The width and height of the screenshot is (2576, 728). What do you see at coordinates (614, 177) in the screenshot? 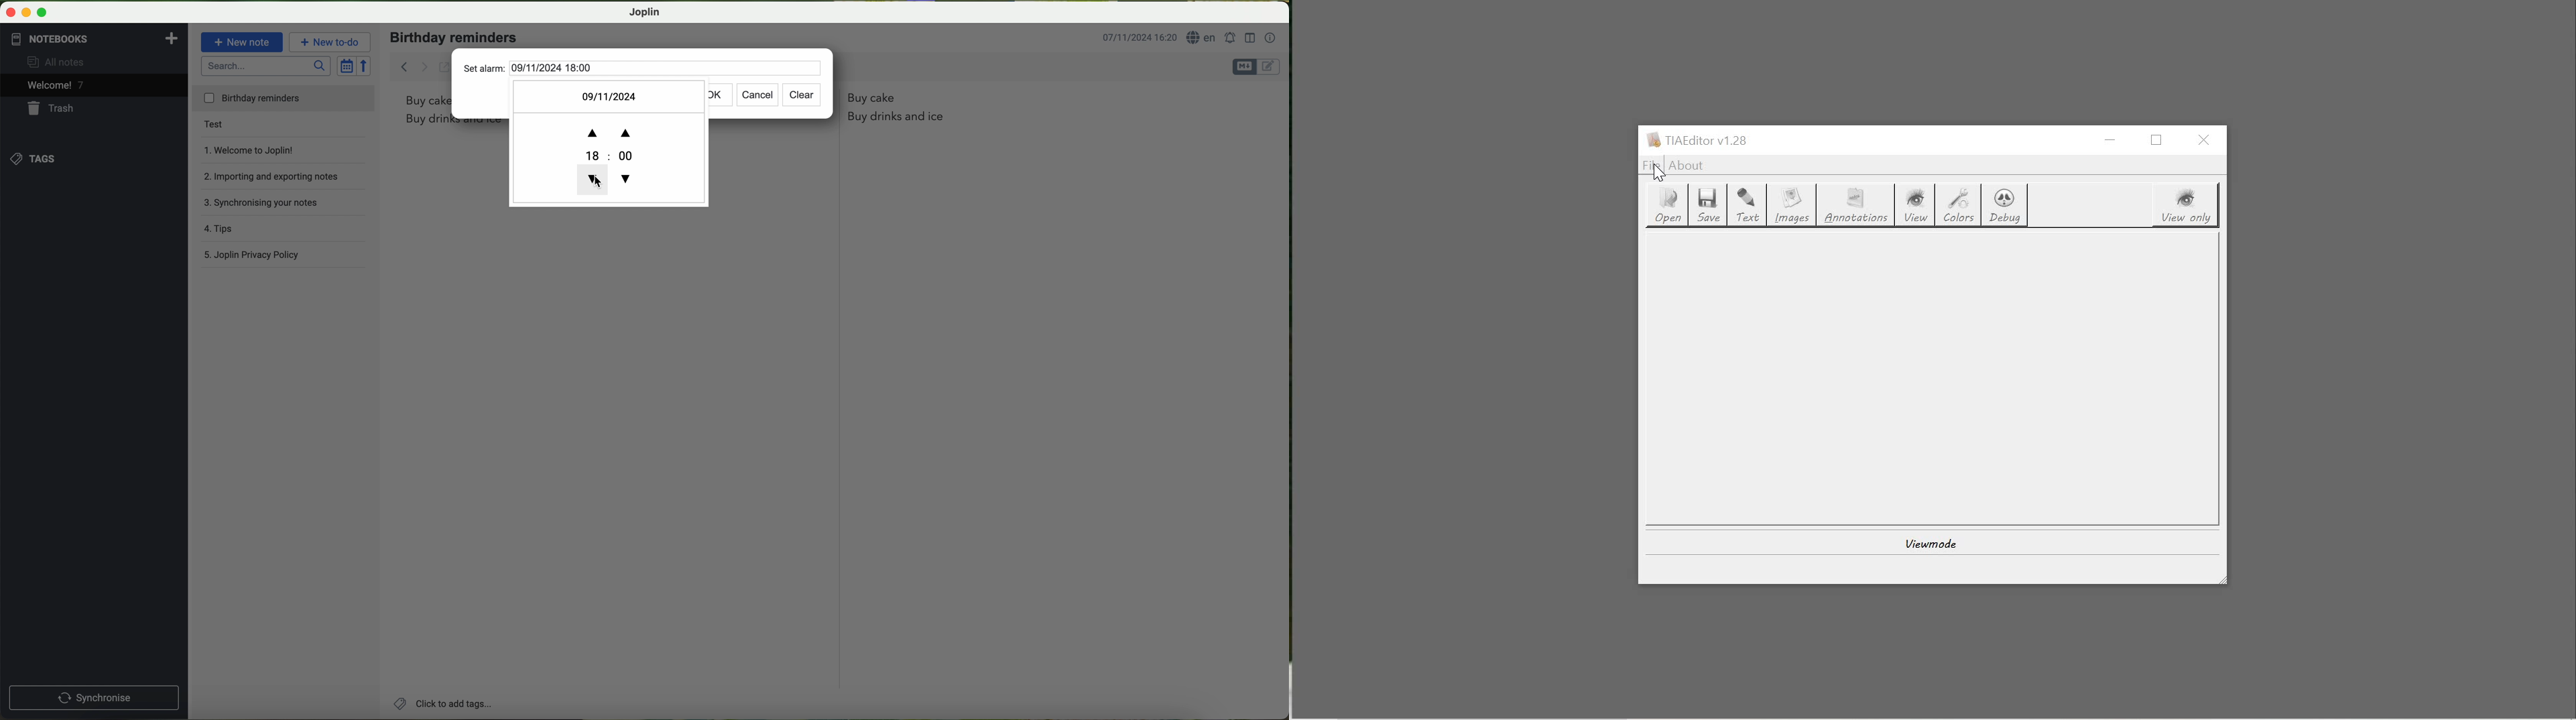
I see `decrease` at bounding box center [614, 177].